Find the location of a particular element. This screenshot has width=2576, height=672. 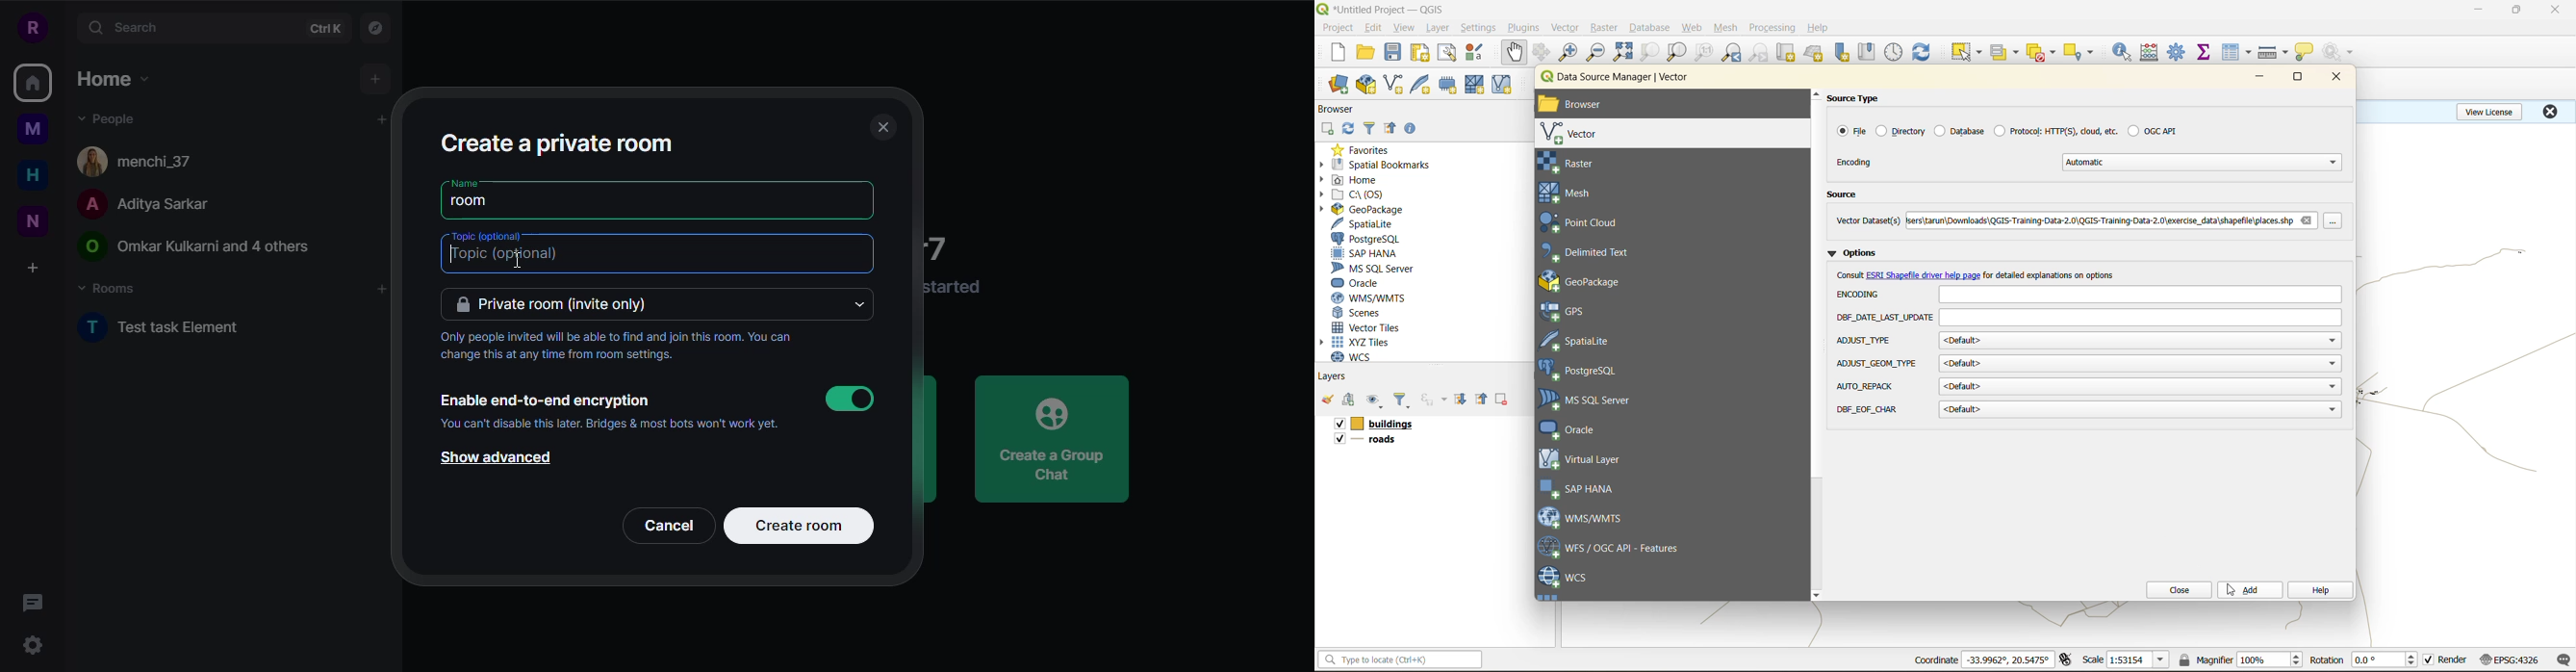

create a group chat is located at coordinates (1053, 438).